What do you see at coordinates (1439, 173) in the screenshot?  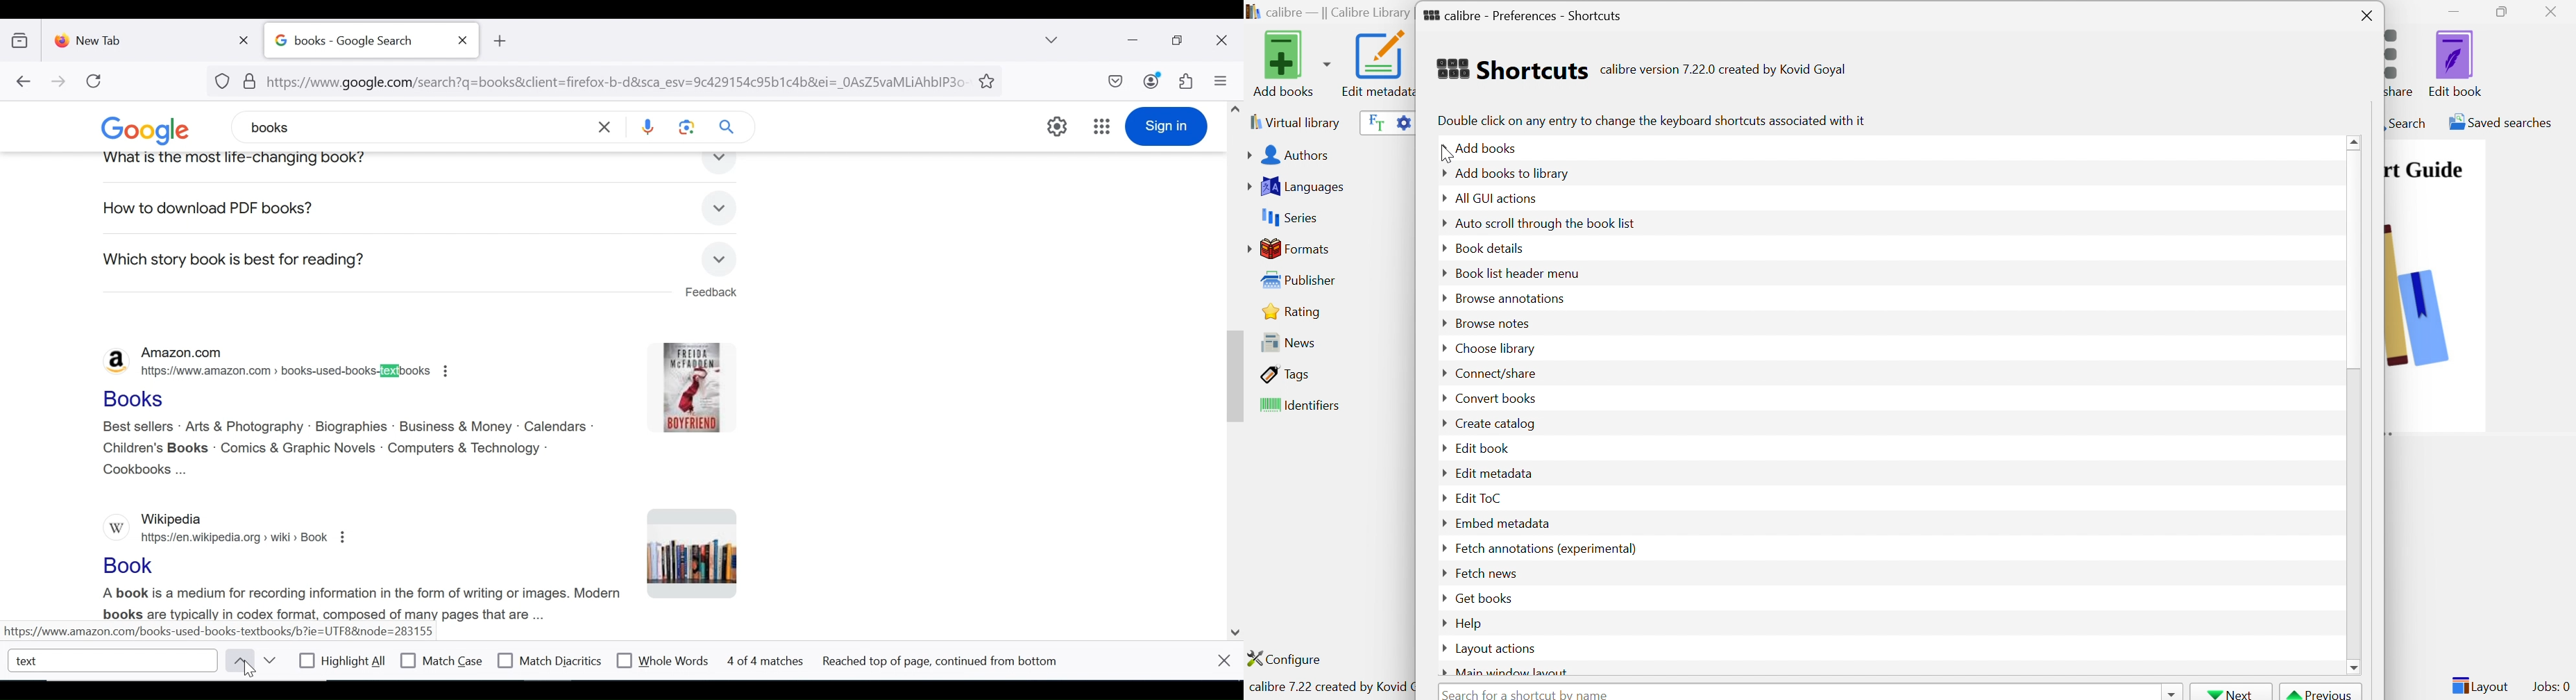 I see `Drop Down` at bounding box center [1439, 173].